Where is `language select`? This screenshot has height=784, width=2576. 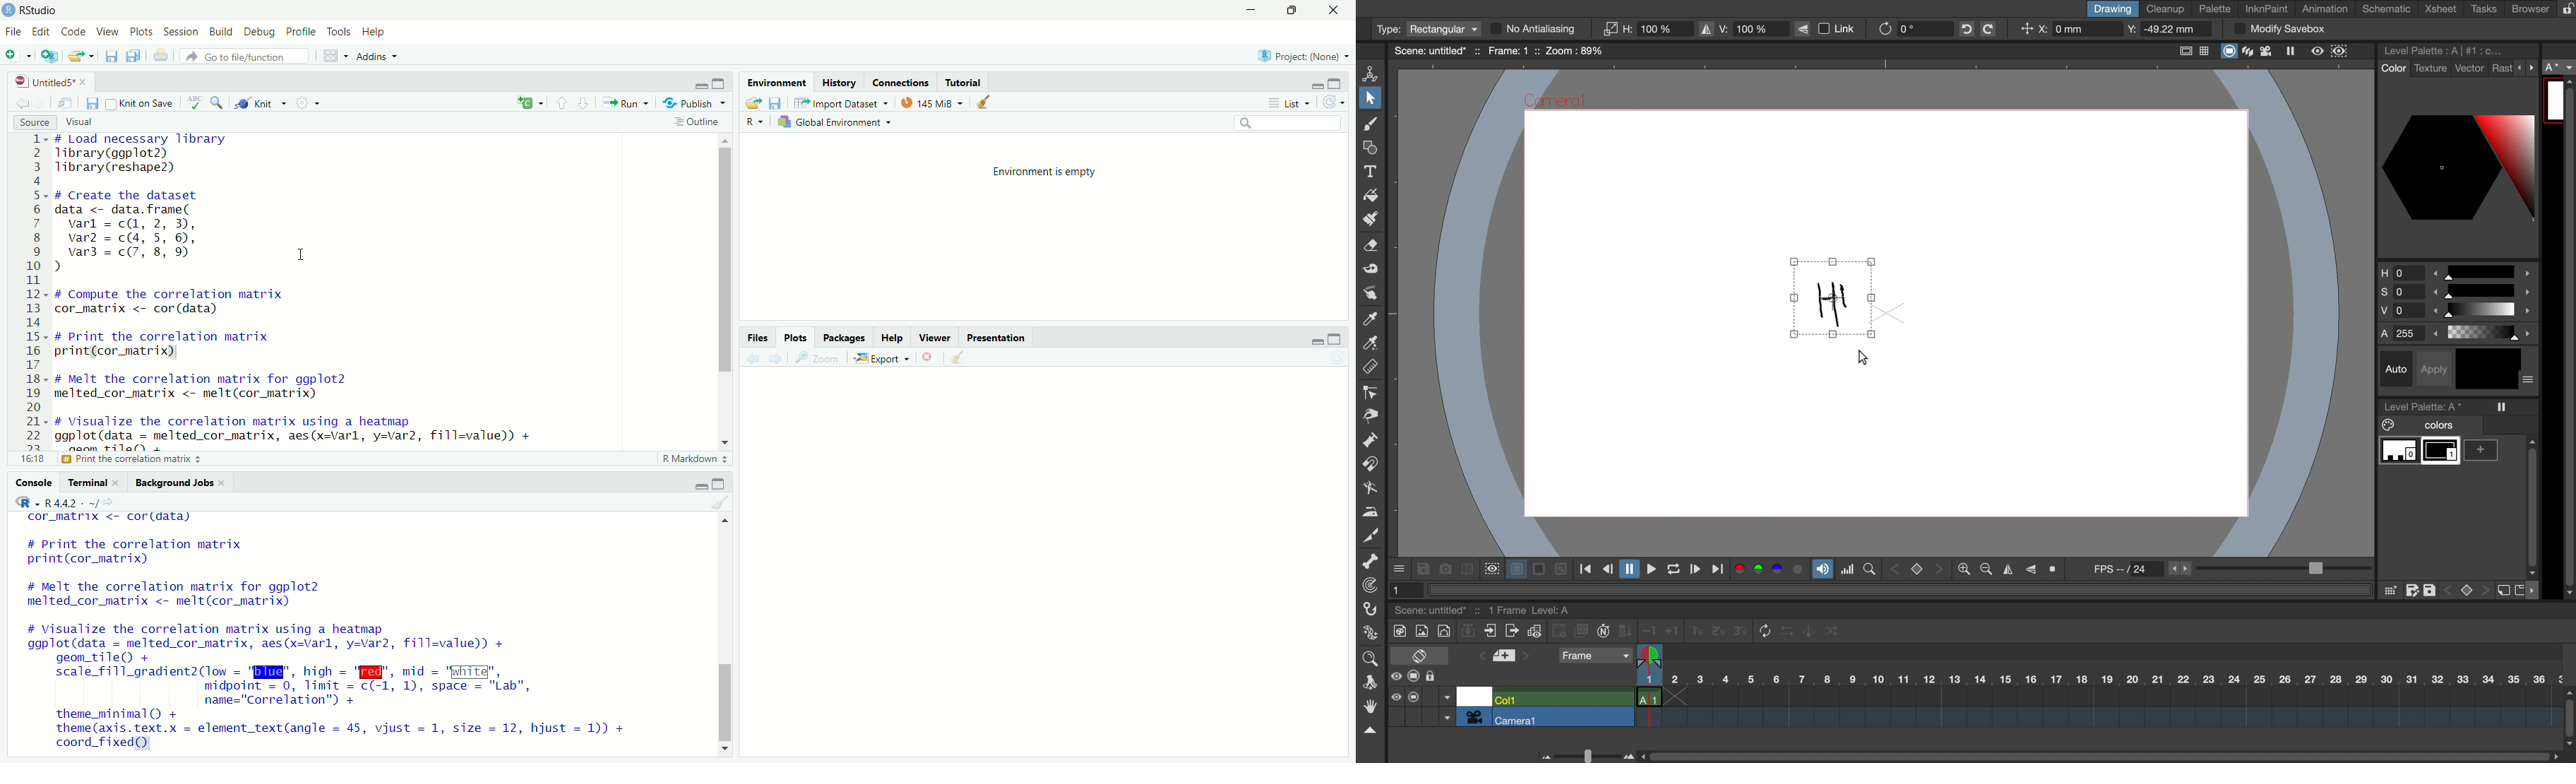
language select is located at coordinates (530, 104).